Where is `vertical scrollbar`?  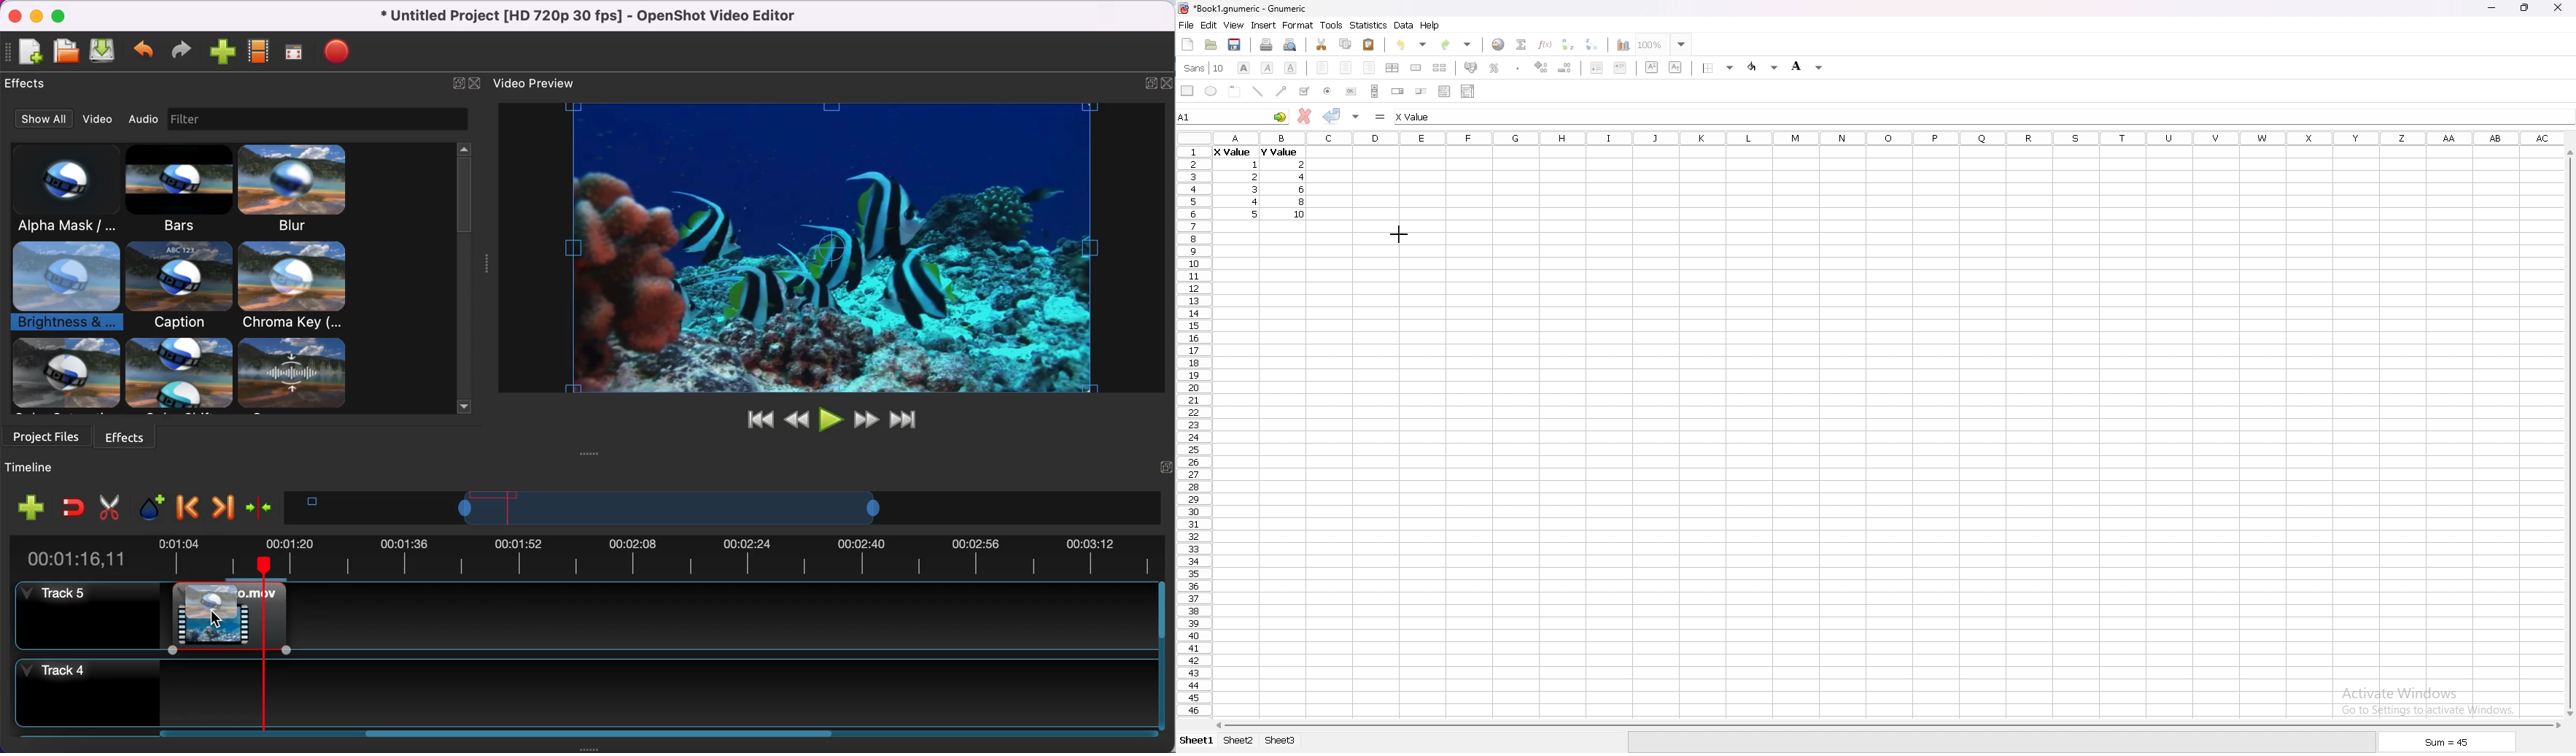
vertical scrollbar is located at coordinates (464, 195).